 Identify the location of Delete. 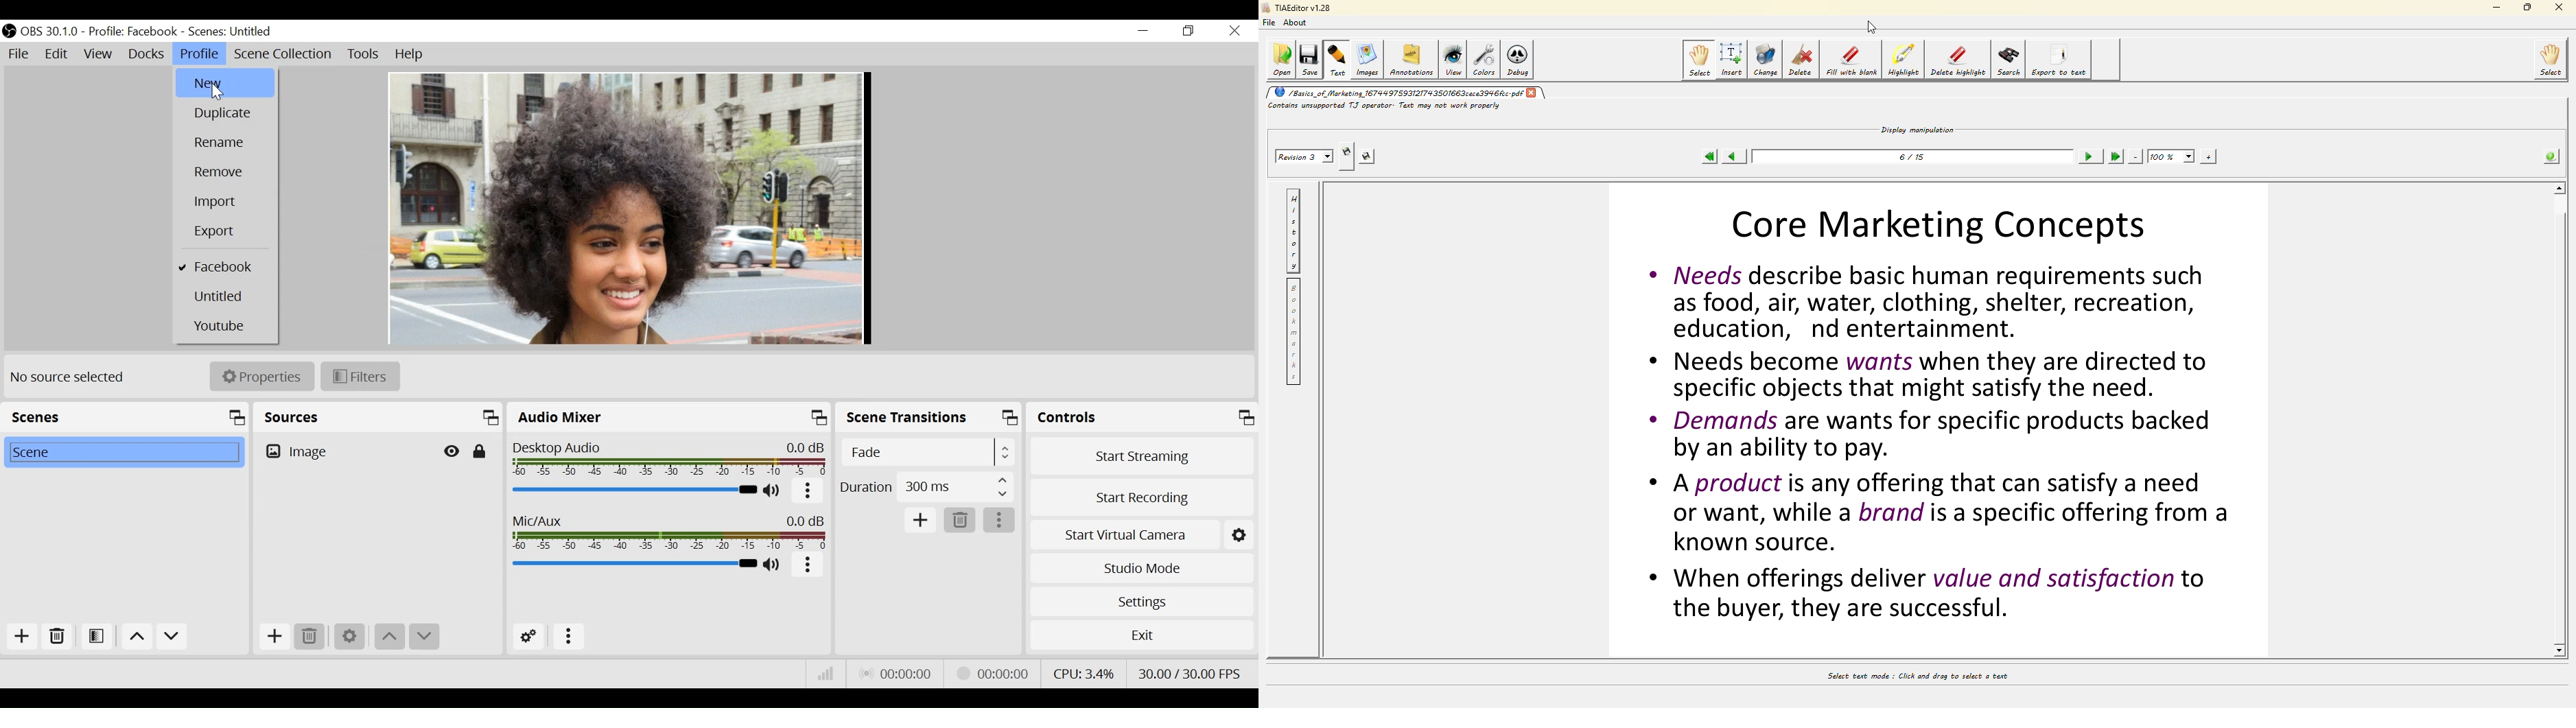
(309, 637).